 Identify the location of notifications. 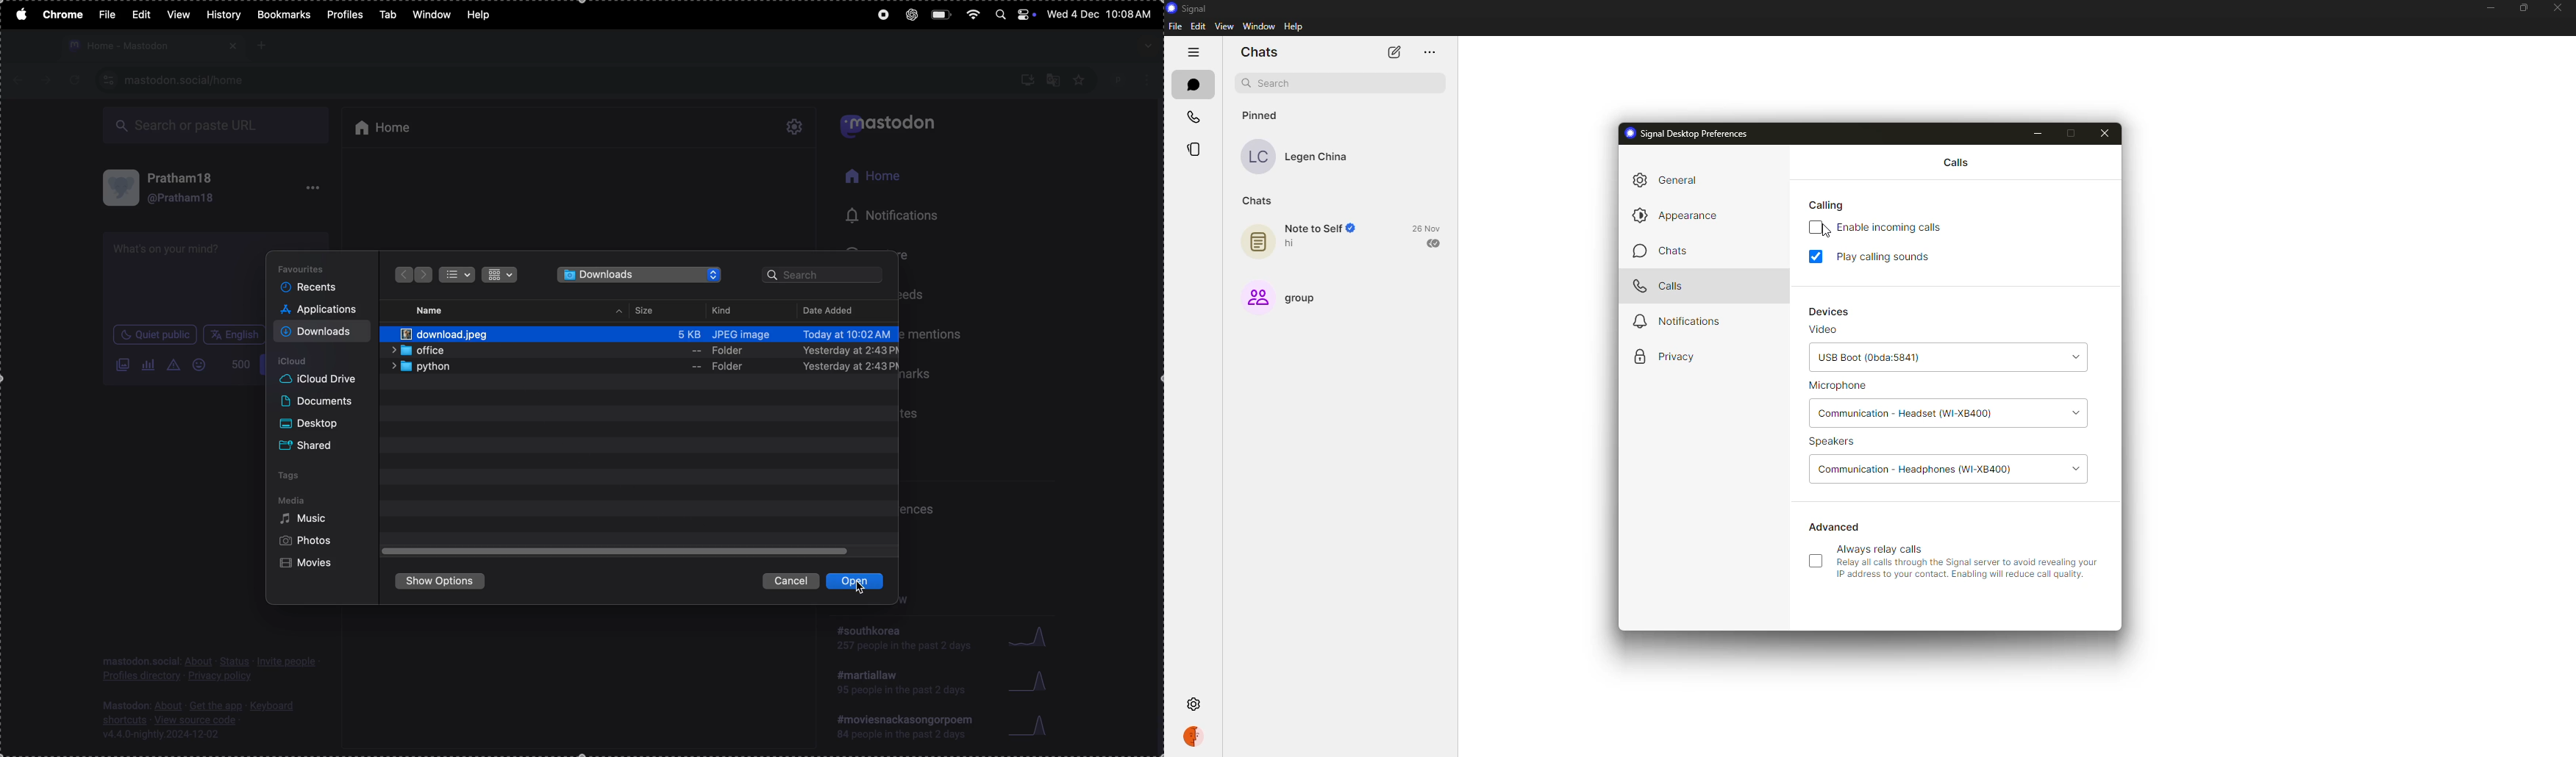
(884, 215).